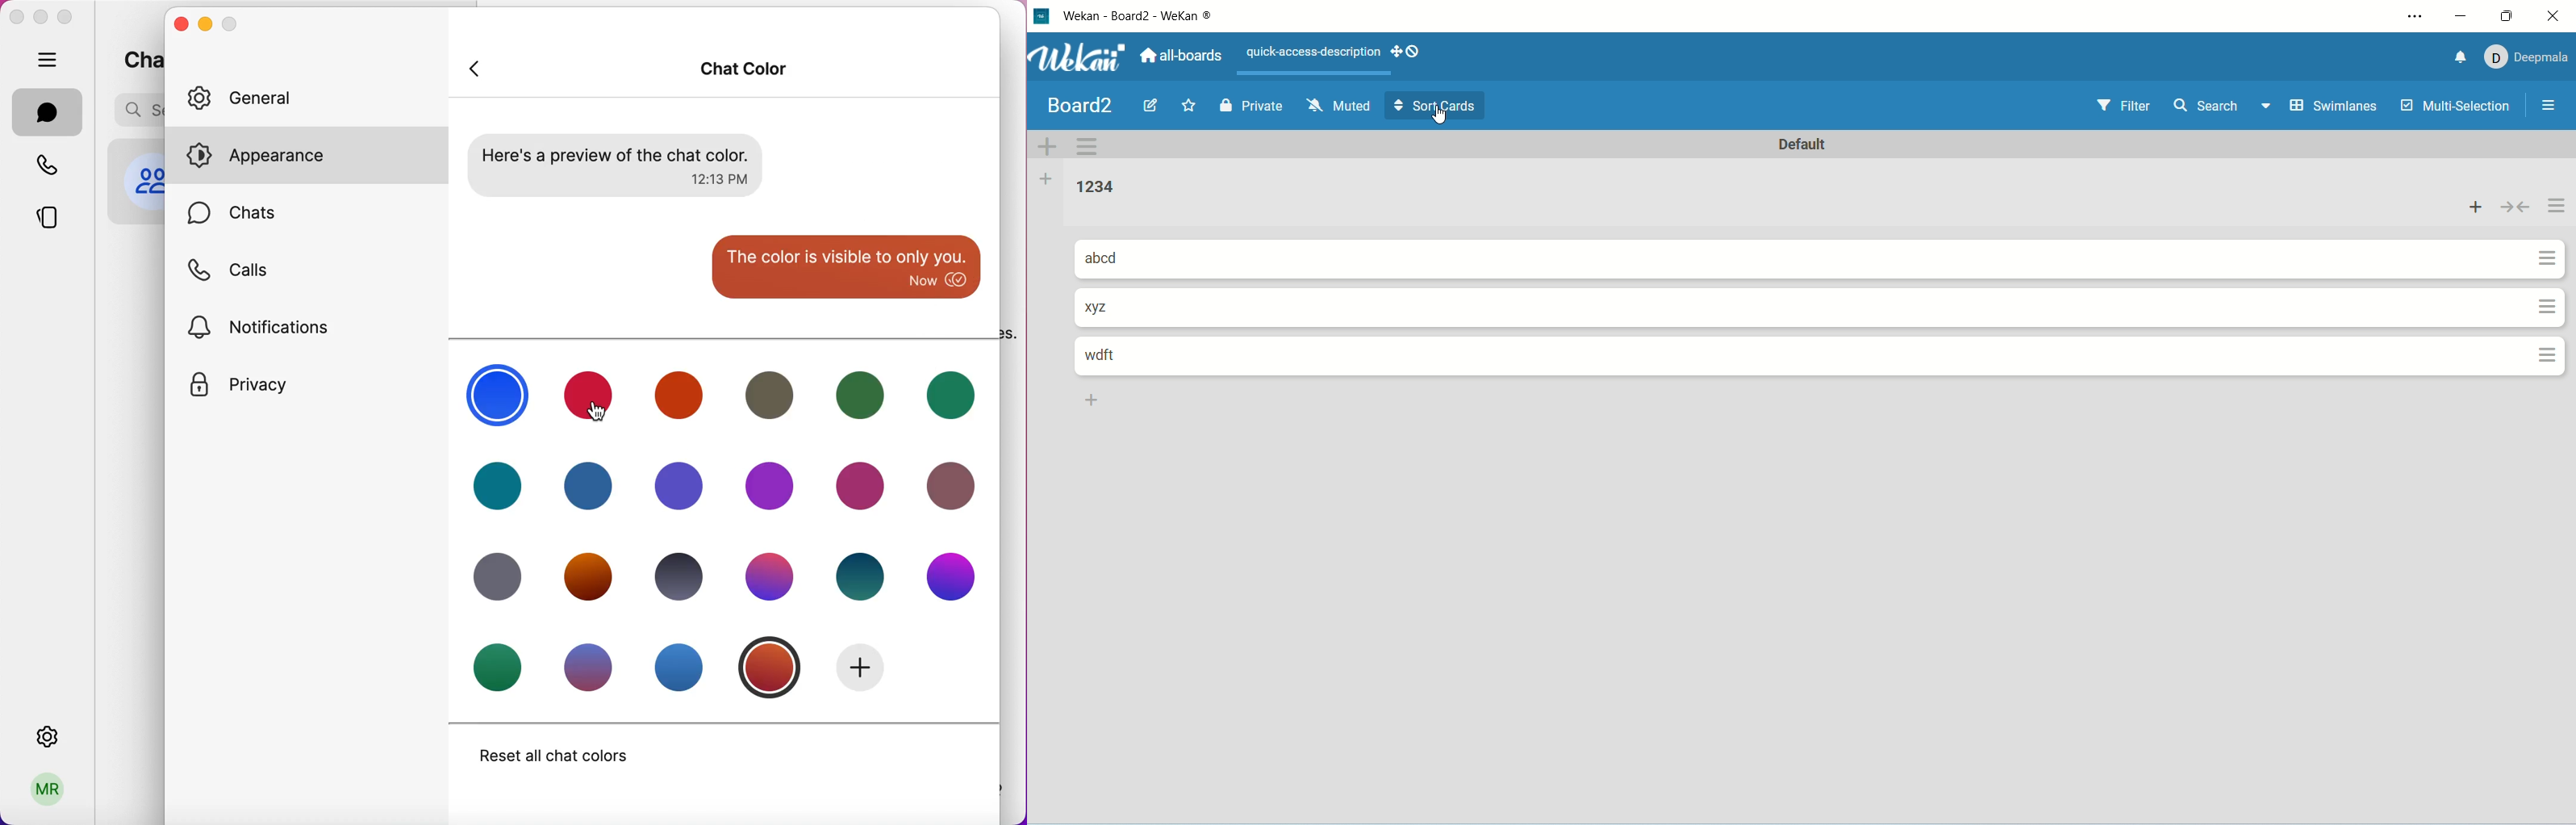 The image size is (2576, 840). What do you see at coordinates (2457, 106) in the screenshot?
I see `multi-selection` at bounding box center [2457, 106].